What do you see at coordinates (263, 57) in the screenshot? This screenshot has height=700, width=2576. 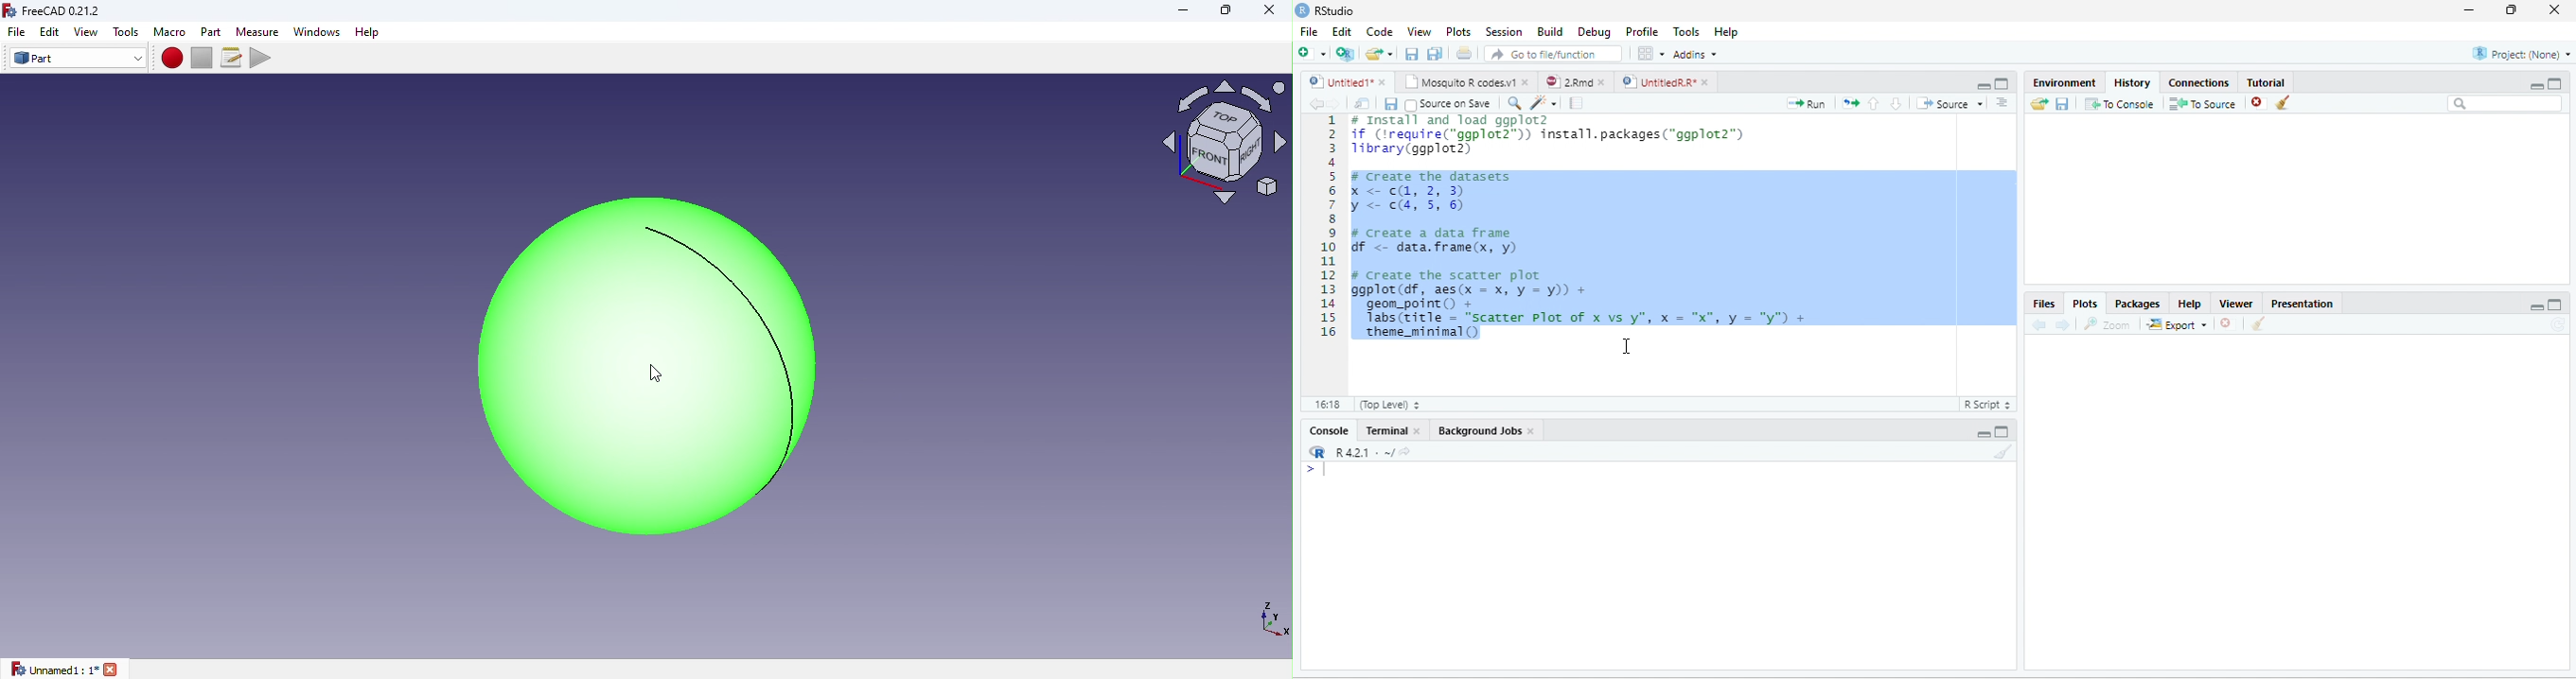 I see `Execute Macros` at bounding box center [263, 57].